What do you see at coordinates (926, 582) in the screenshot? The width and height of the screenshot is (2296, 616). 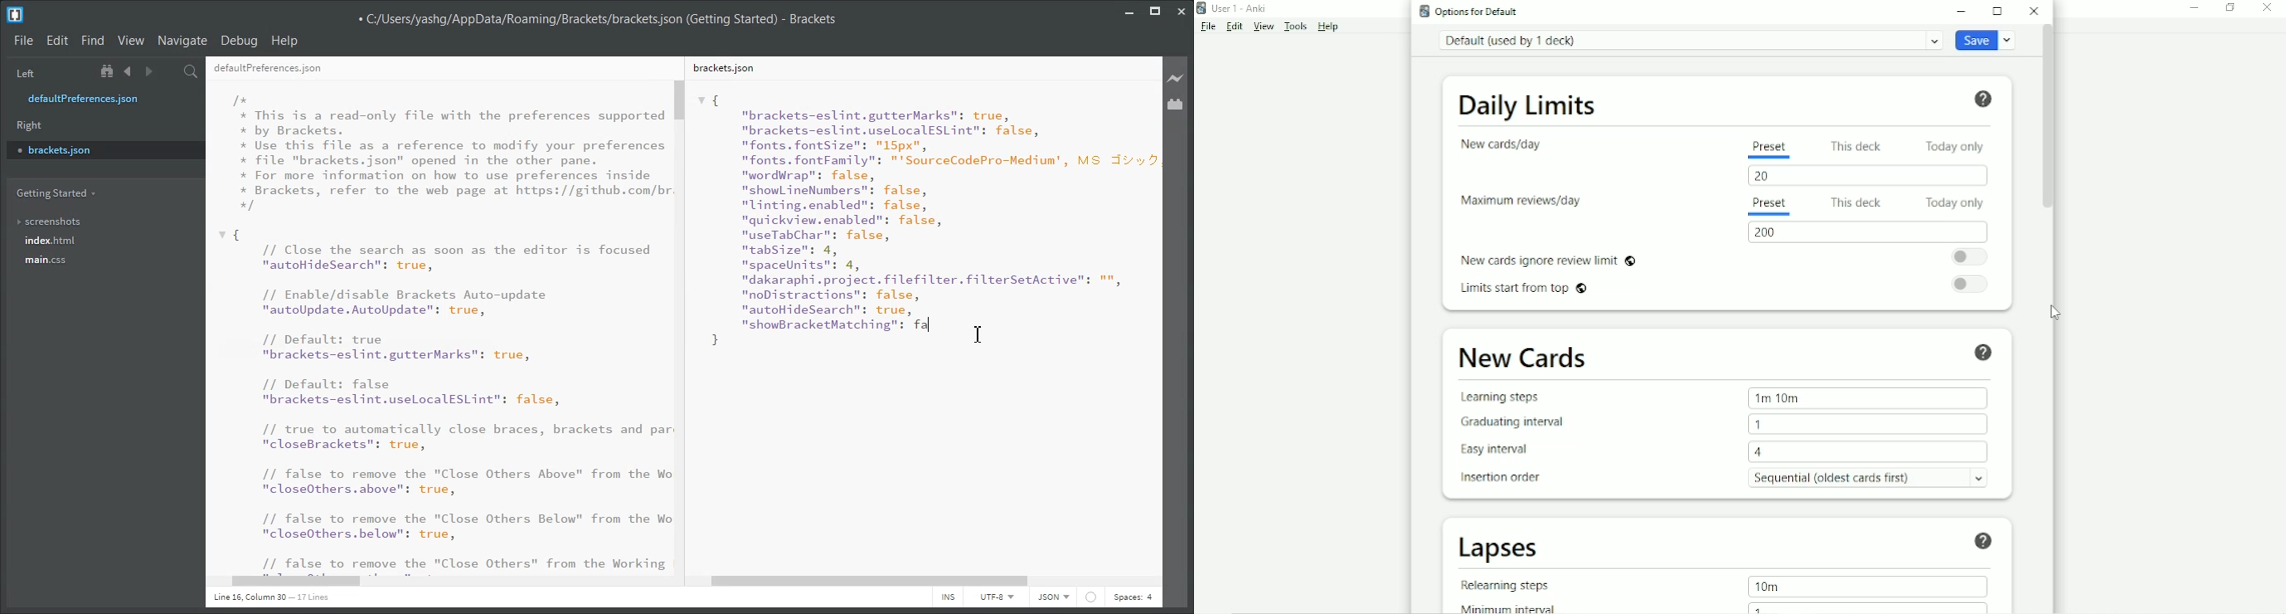 I see `Horizontal Scroll Bar` at bounding box center [926, 582].